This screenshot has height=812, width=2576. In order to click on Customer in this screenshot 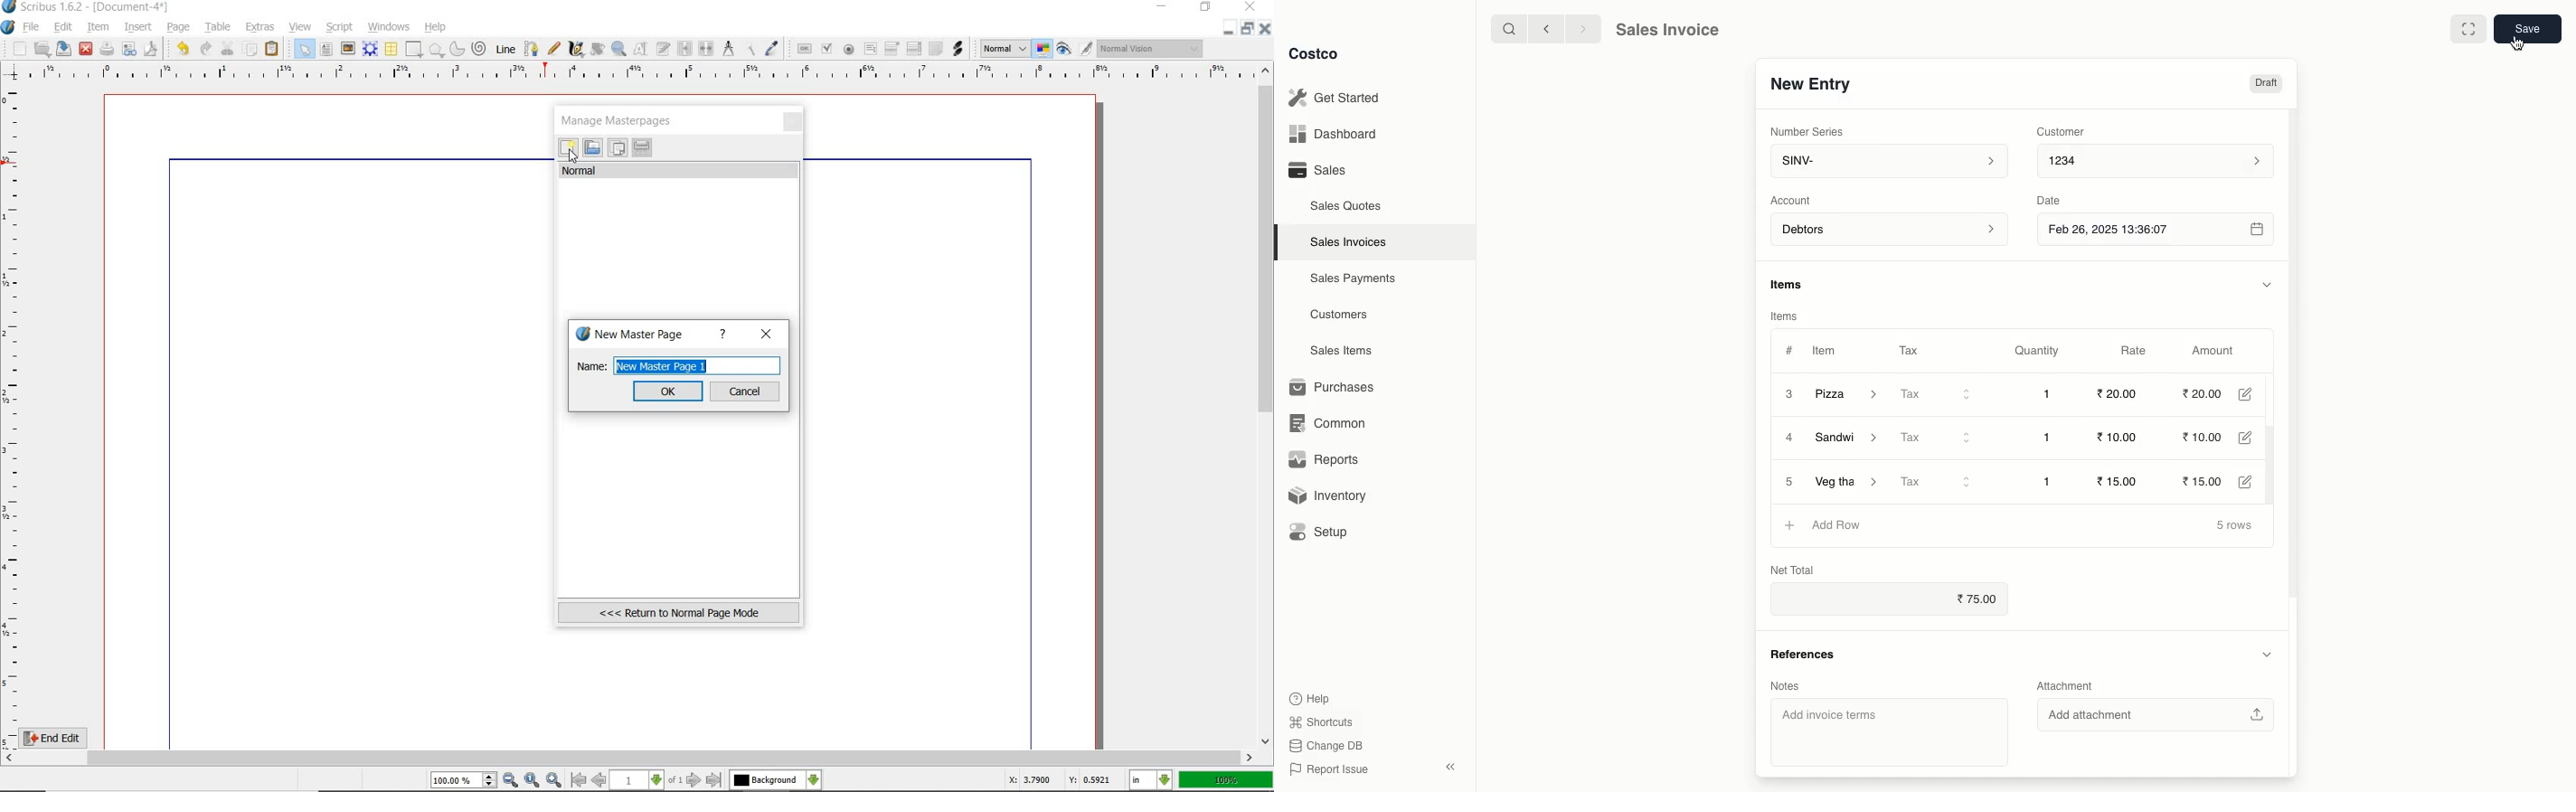, I will do `click(2063, 130)`.